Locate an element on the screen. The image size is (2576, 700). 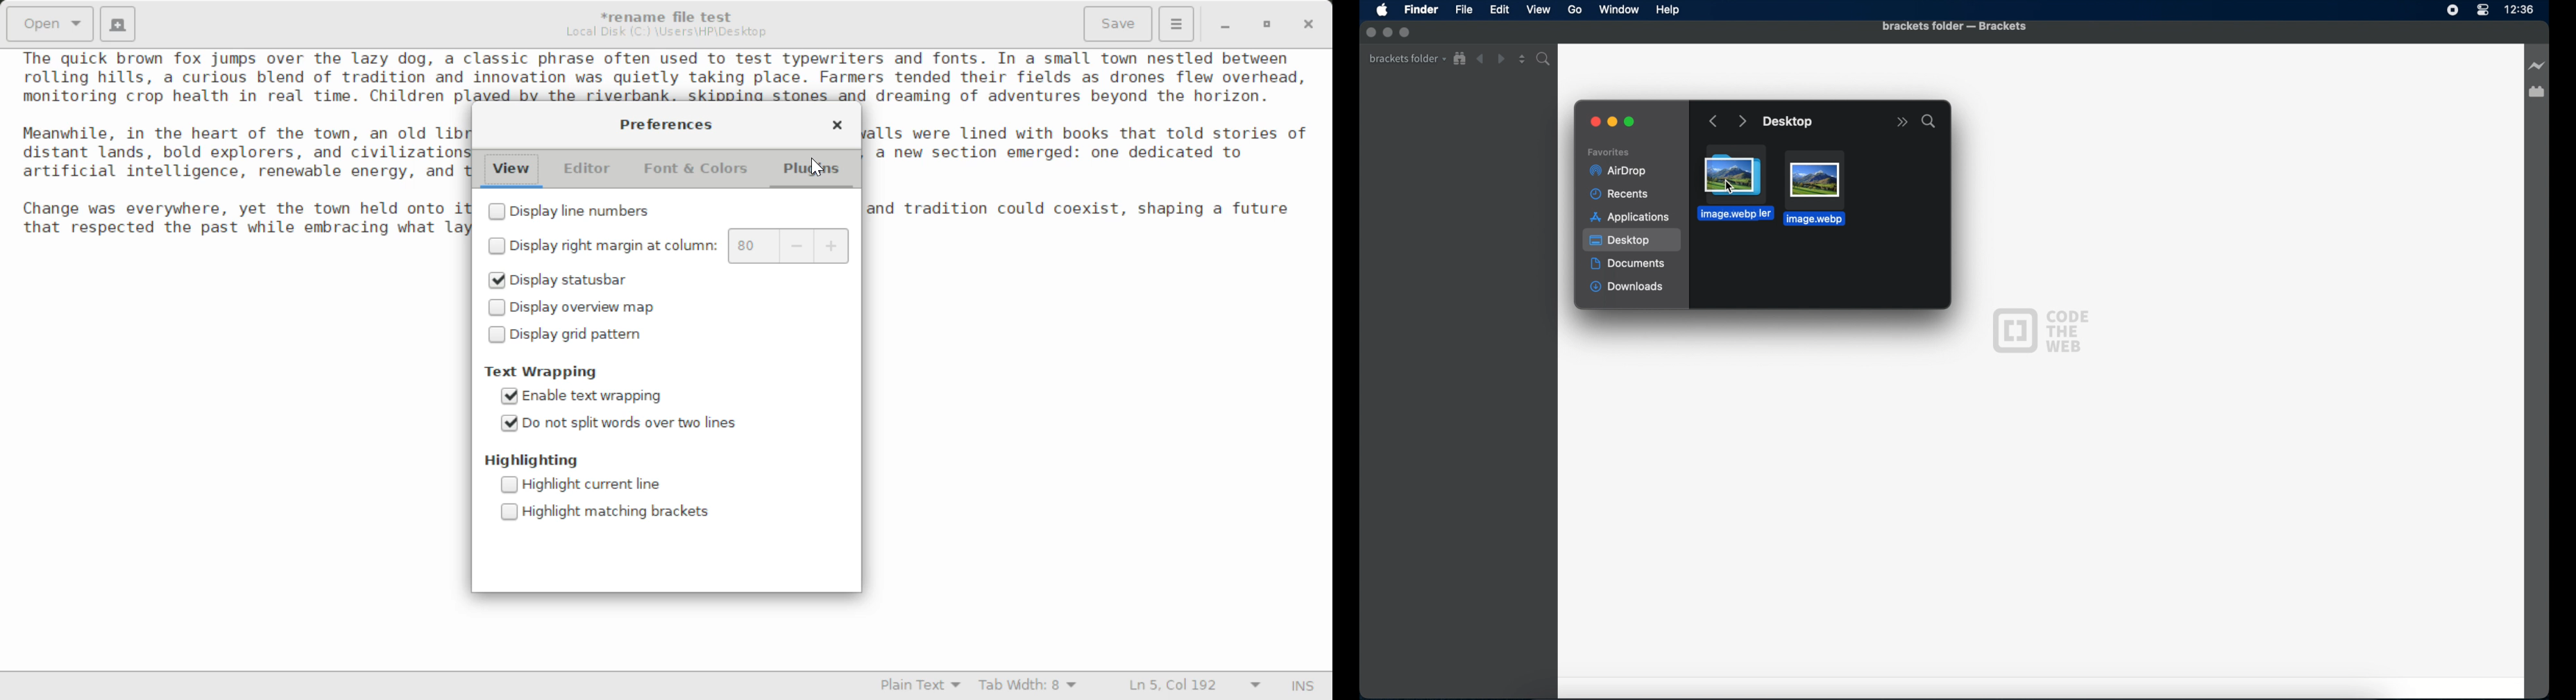
Finder is located at coordinates (1422, 9).